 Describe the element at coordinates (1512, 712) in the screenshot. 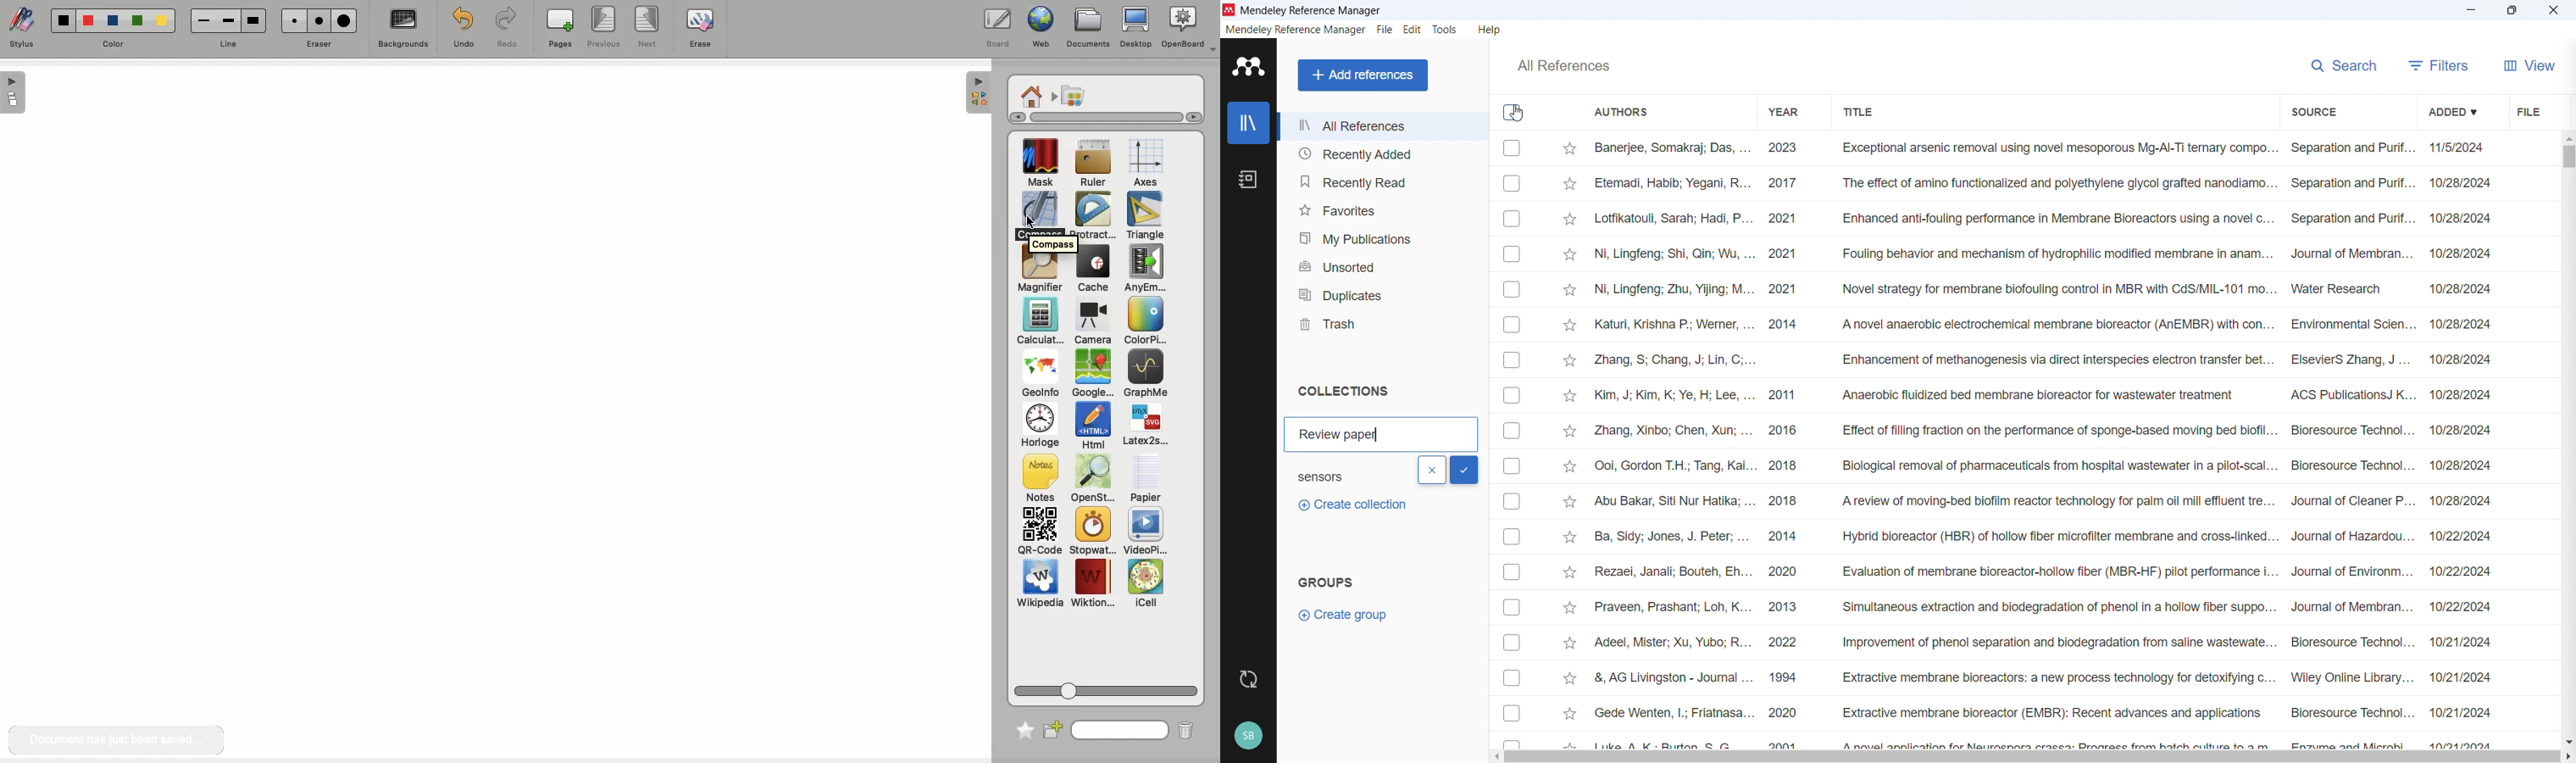

I see `Select respective publication` at that location.